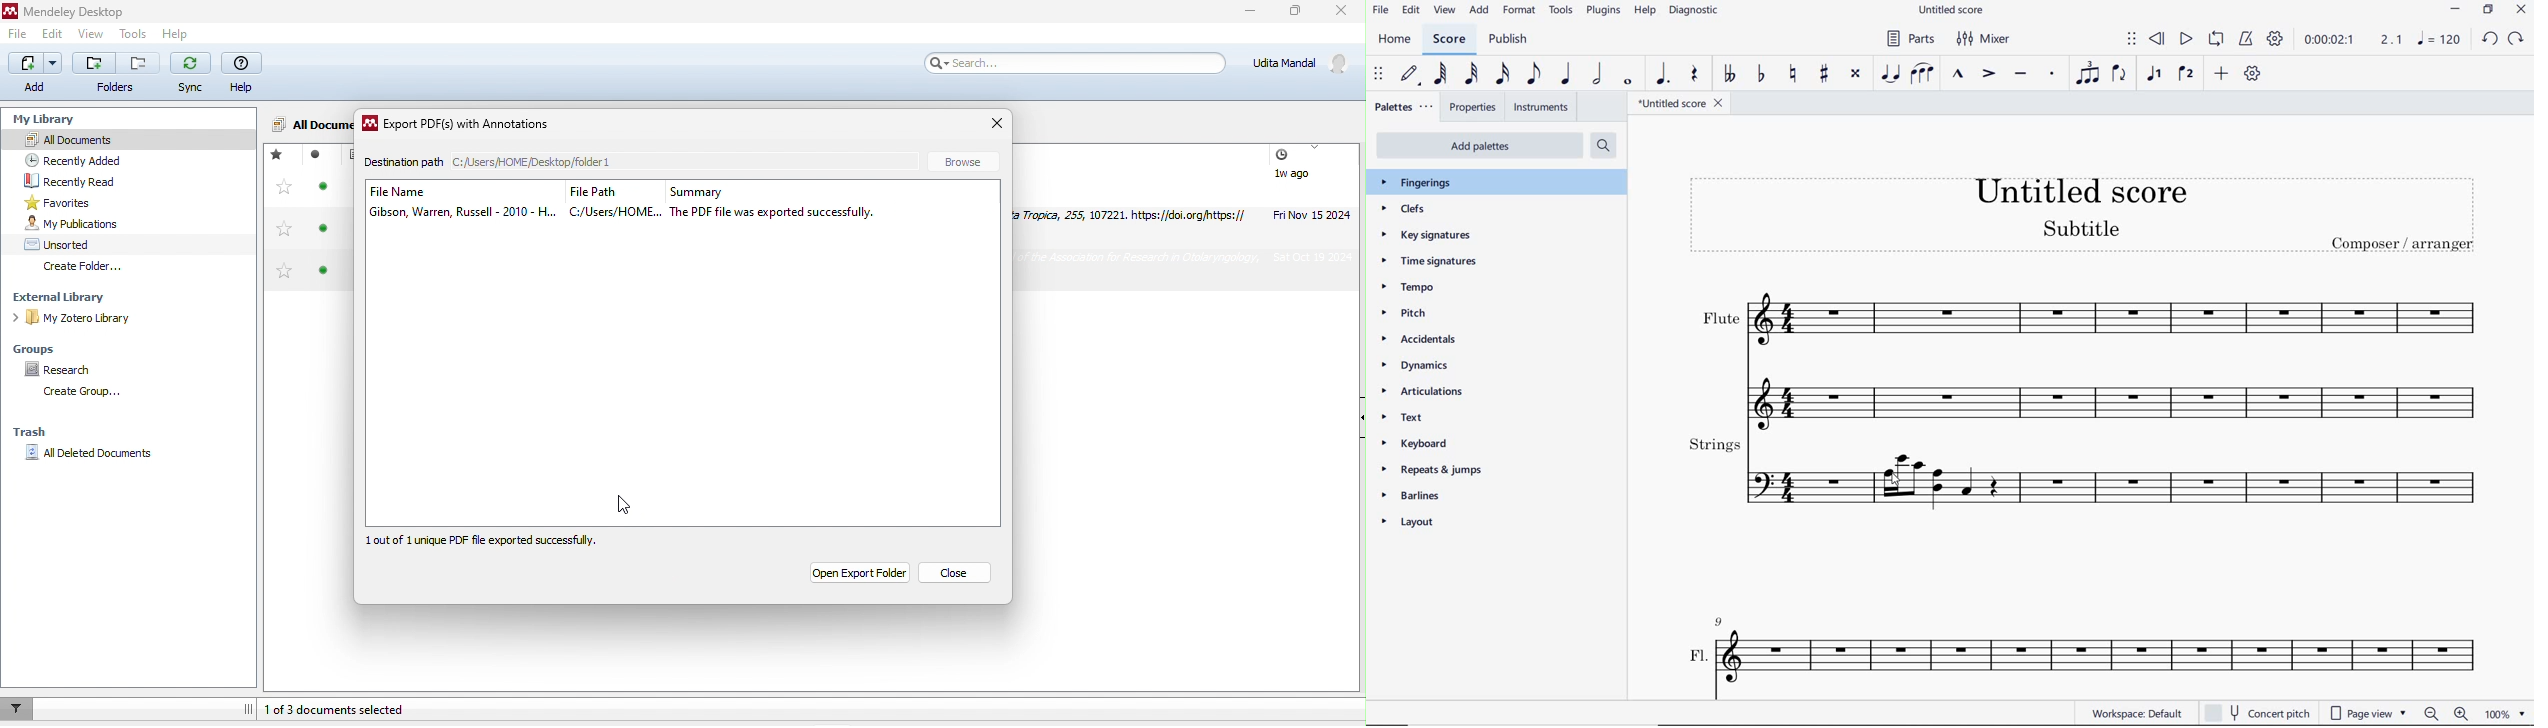 The image size is (2548, 728). Describe the element at coordinates (1540, 105) in the screenshot. I see `instruments` at that location.